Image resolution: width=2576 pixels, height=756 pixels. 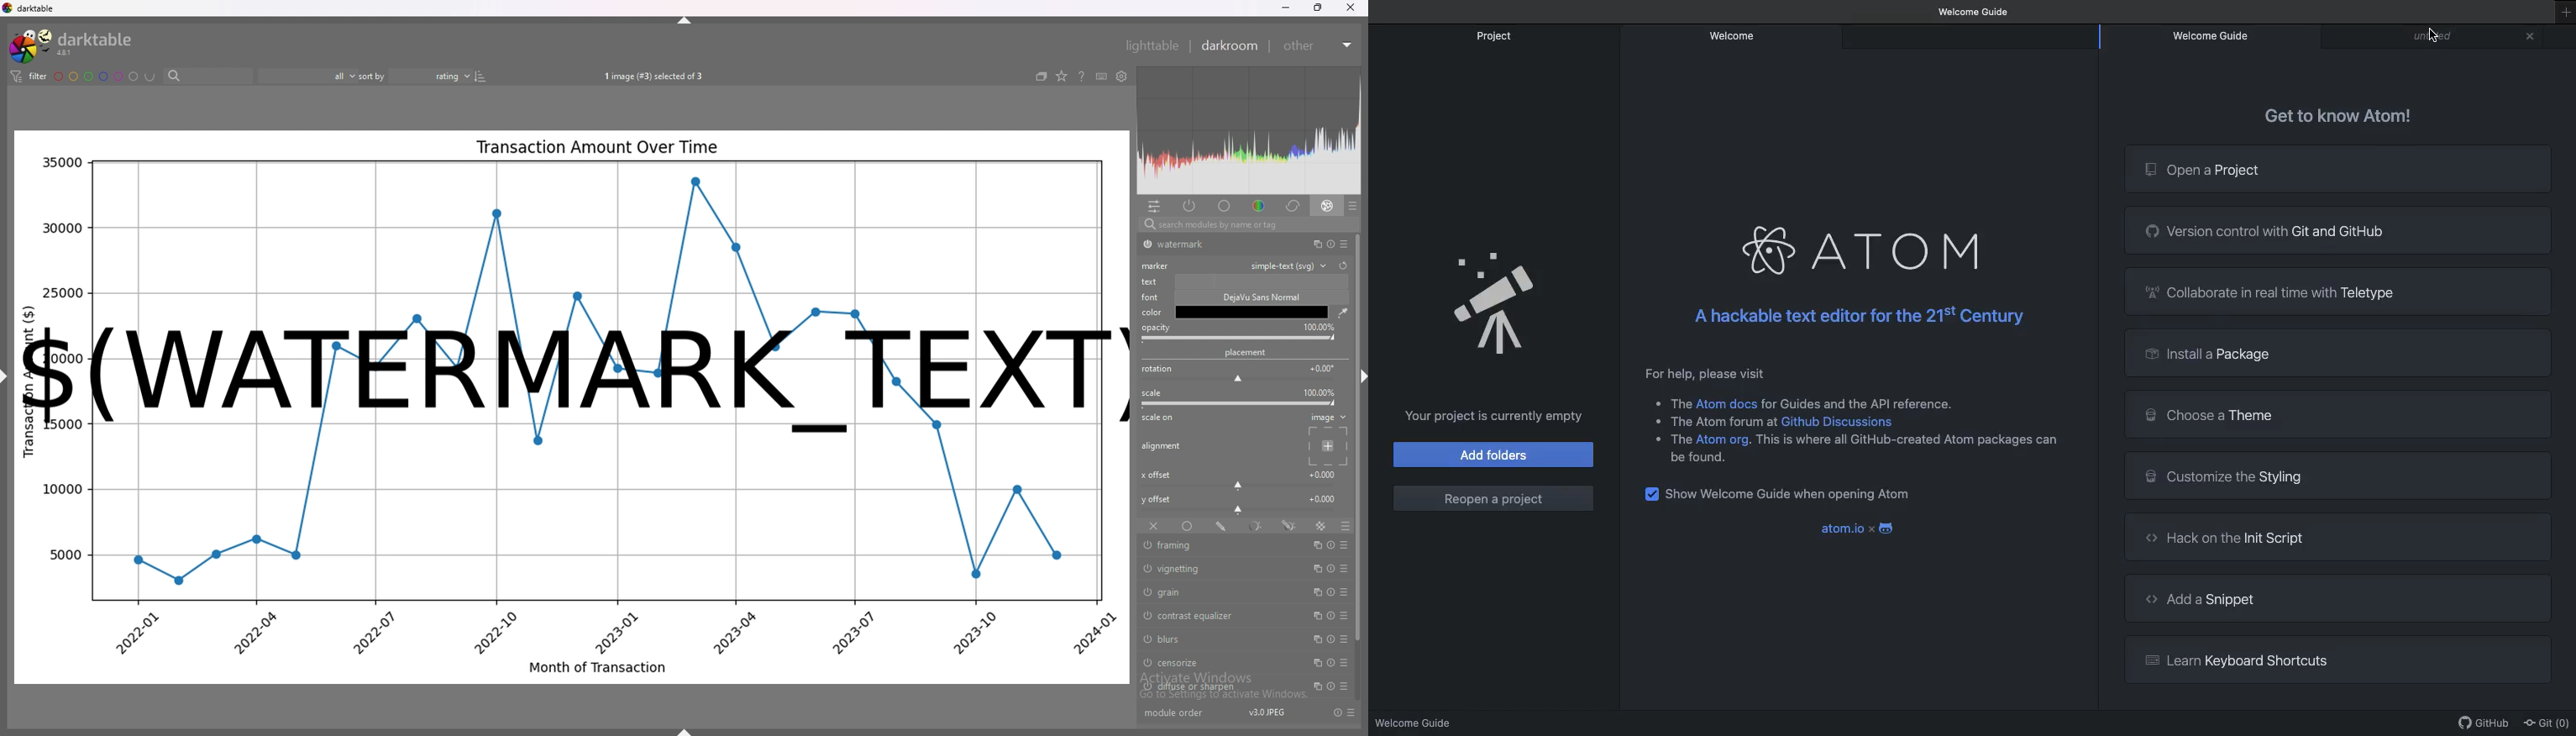 I want to click on multiple instances action, so click(x=1316, y=639).